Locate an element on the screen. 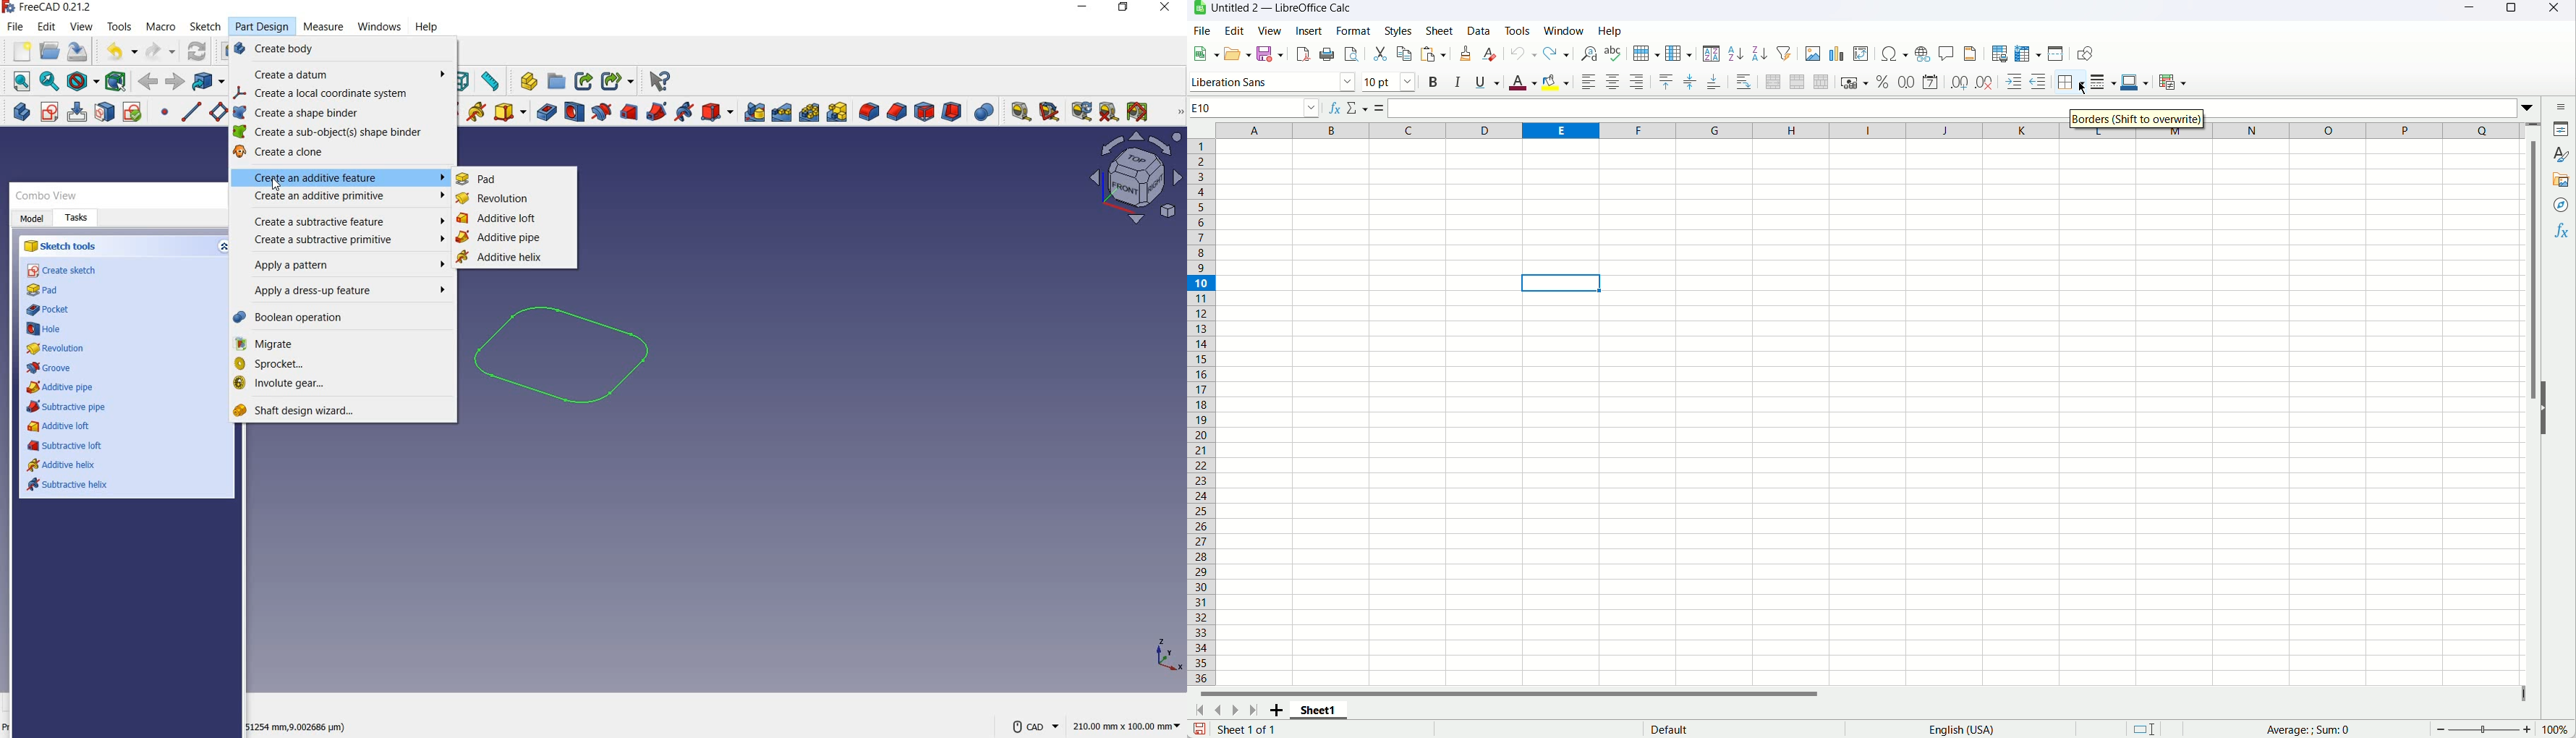 This screenshot has width=2576, height=756. create a shape binder is located at coordinates (337, 114).